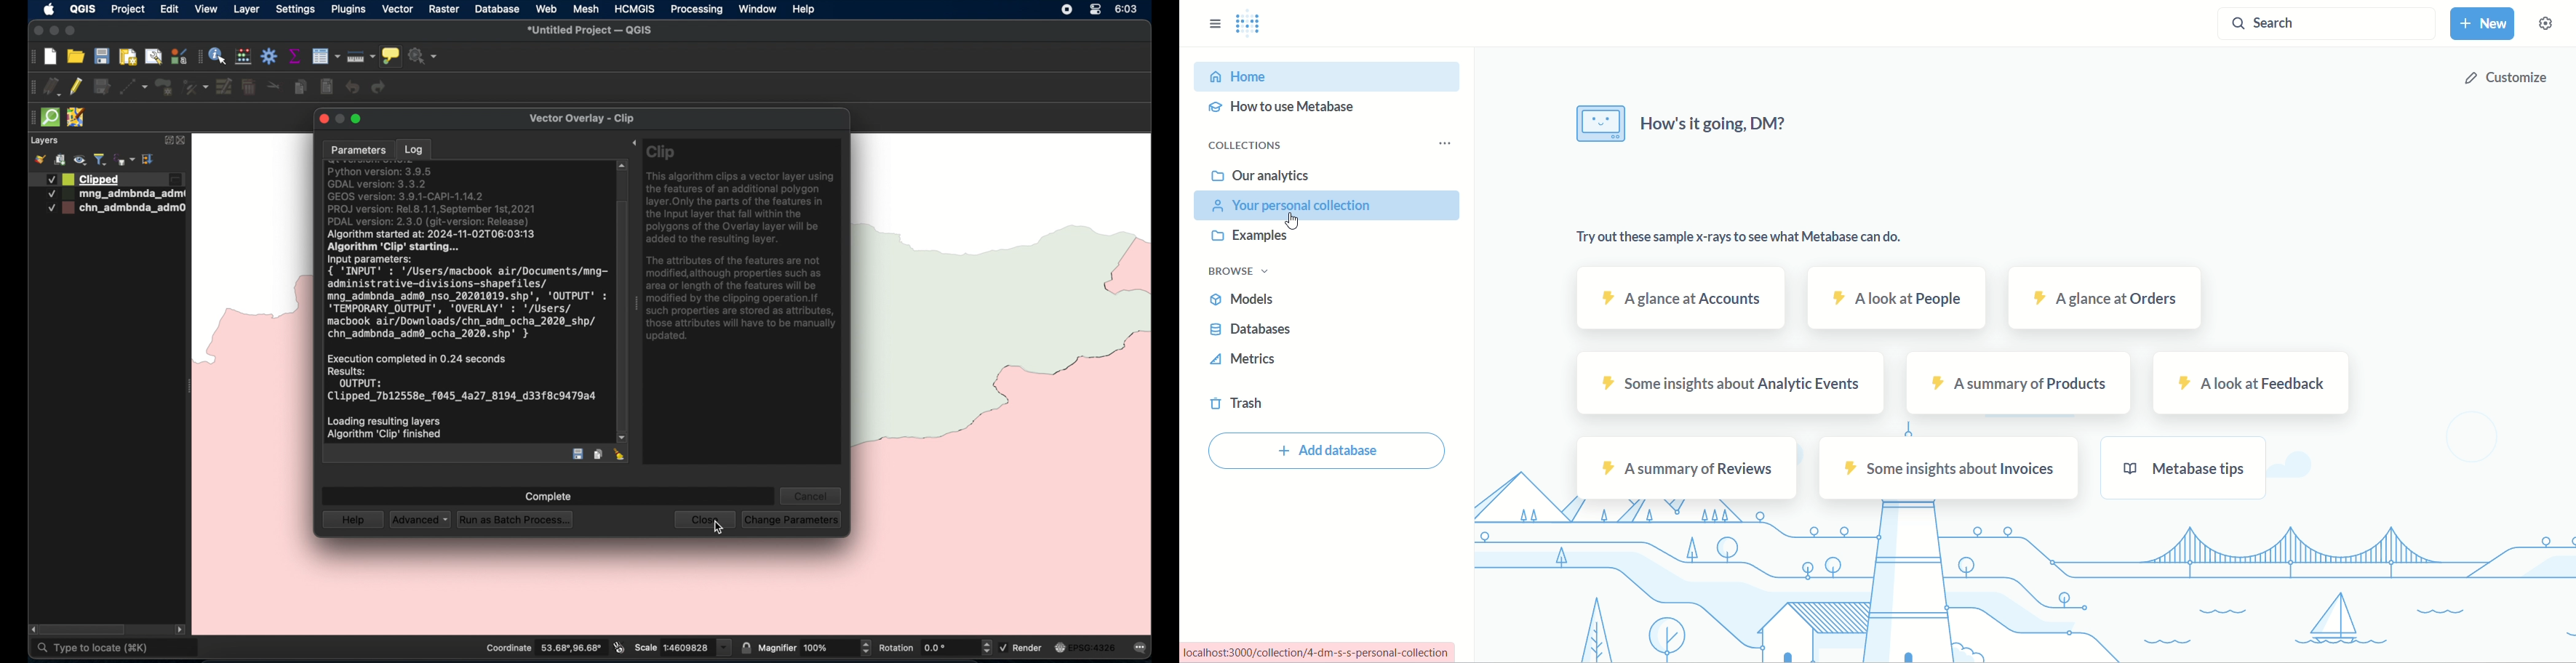 This screenshot has height=672, width=2576. What do you see at coordinates (1241, 406) in the screenshot?
I see `trash` at bounding box center [1241, 406].